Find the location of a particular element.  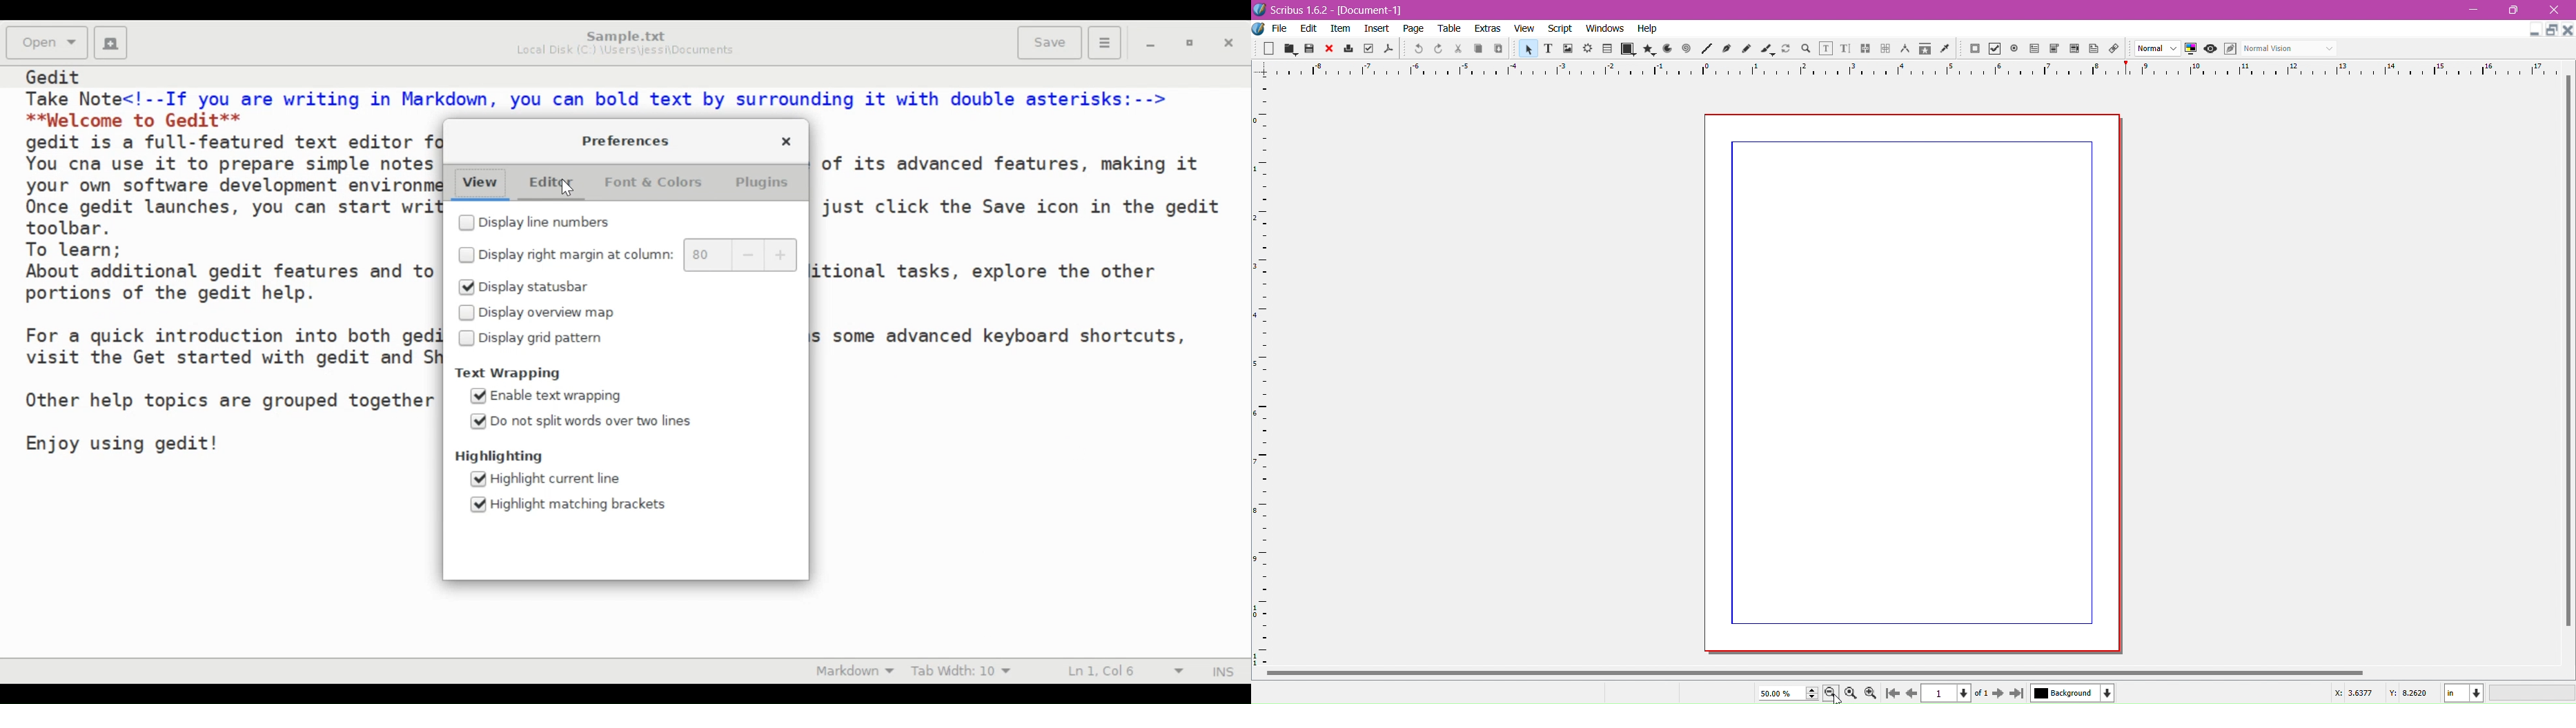

(un)select Display grid pattern is located at coordinates (538, 339).